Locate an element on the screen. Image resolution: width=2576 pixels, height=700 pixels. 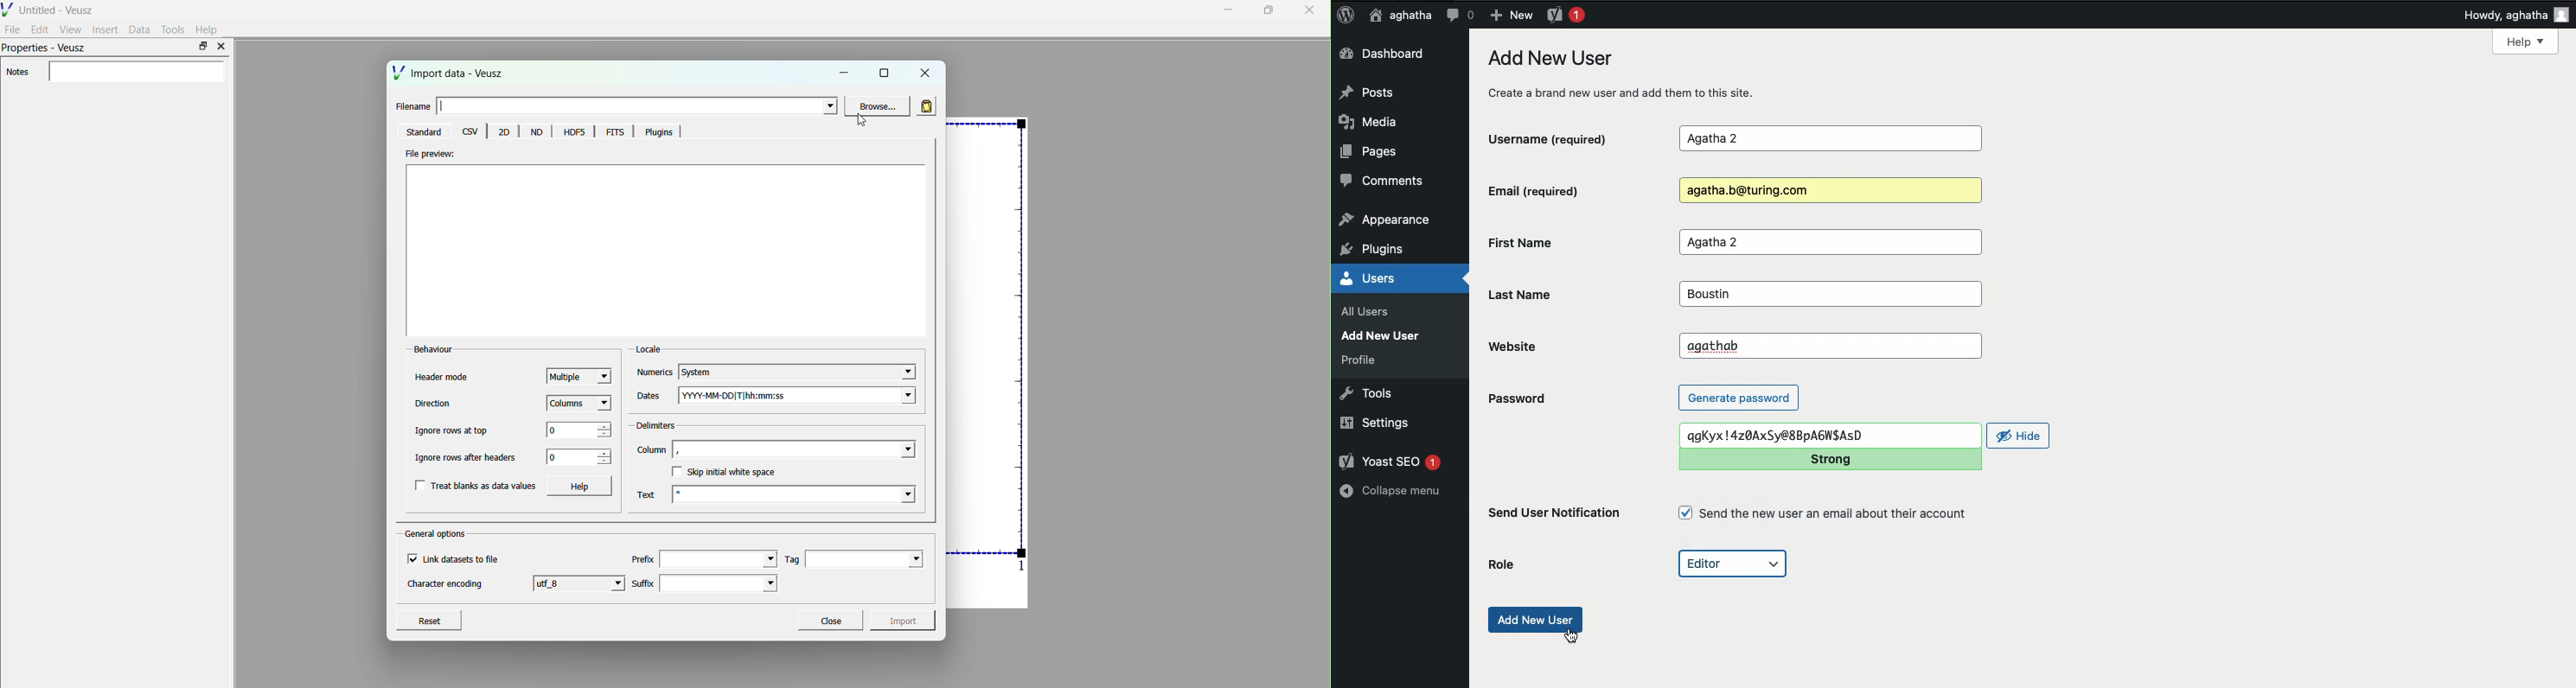
read in data from clipboard rather than in file is located at coordinates (926, 105).